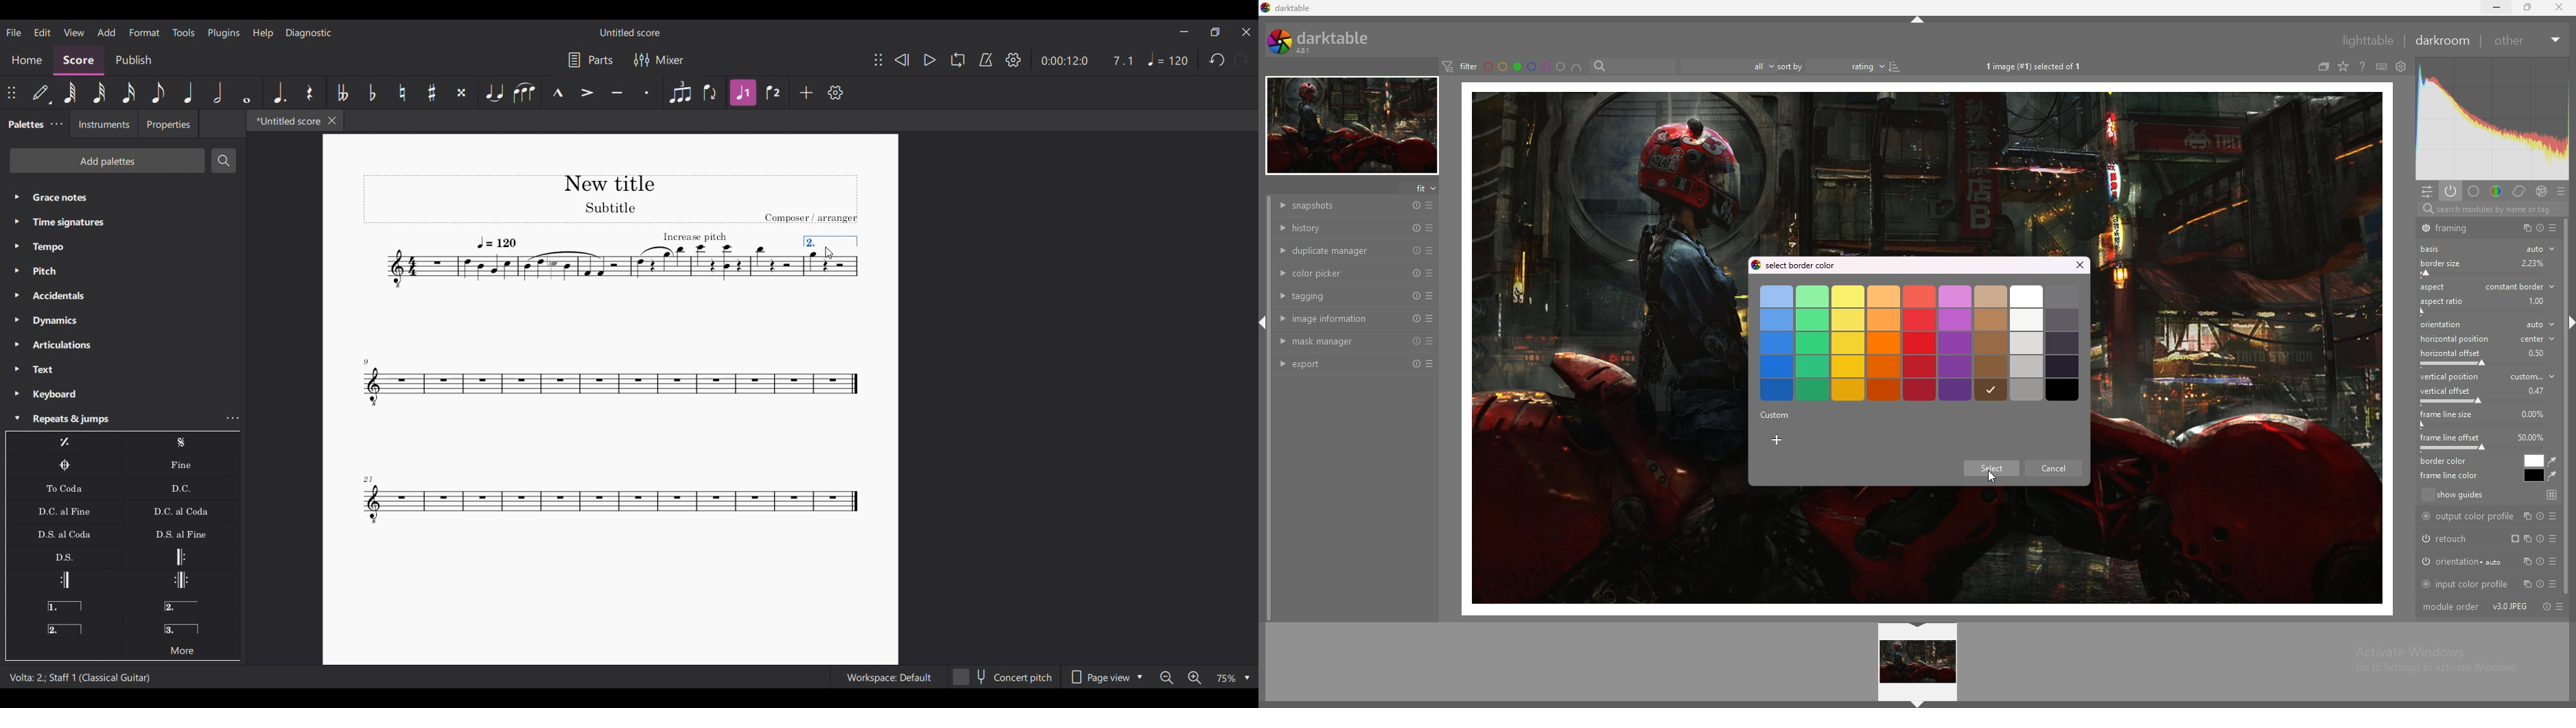 This screenshot has height=728, width=2576. What do you see at coordinates (1066, 61) in the screenshot?
I see `Current duration changed` at bounding box center [1066, 61].